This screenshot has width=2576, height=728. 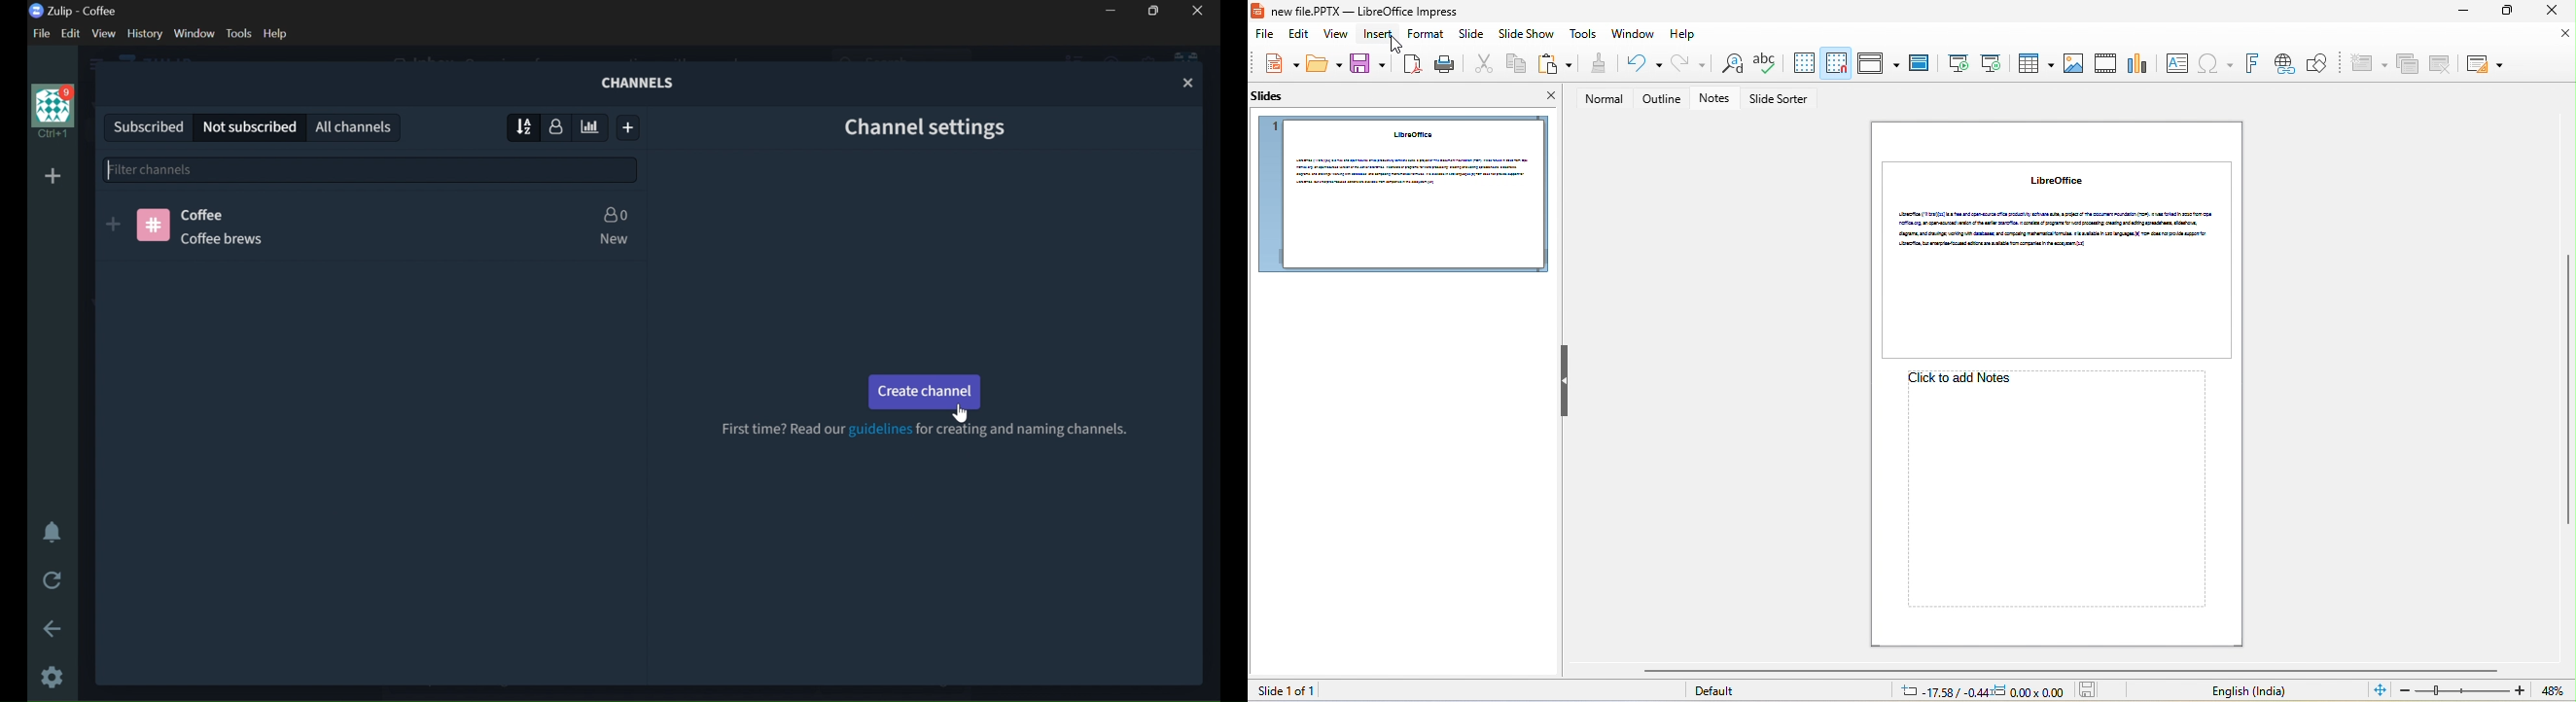 I want to click on tools, so click(x=1585, y=35).